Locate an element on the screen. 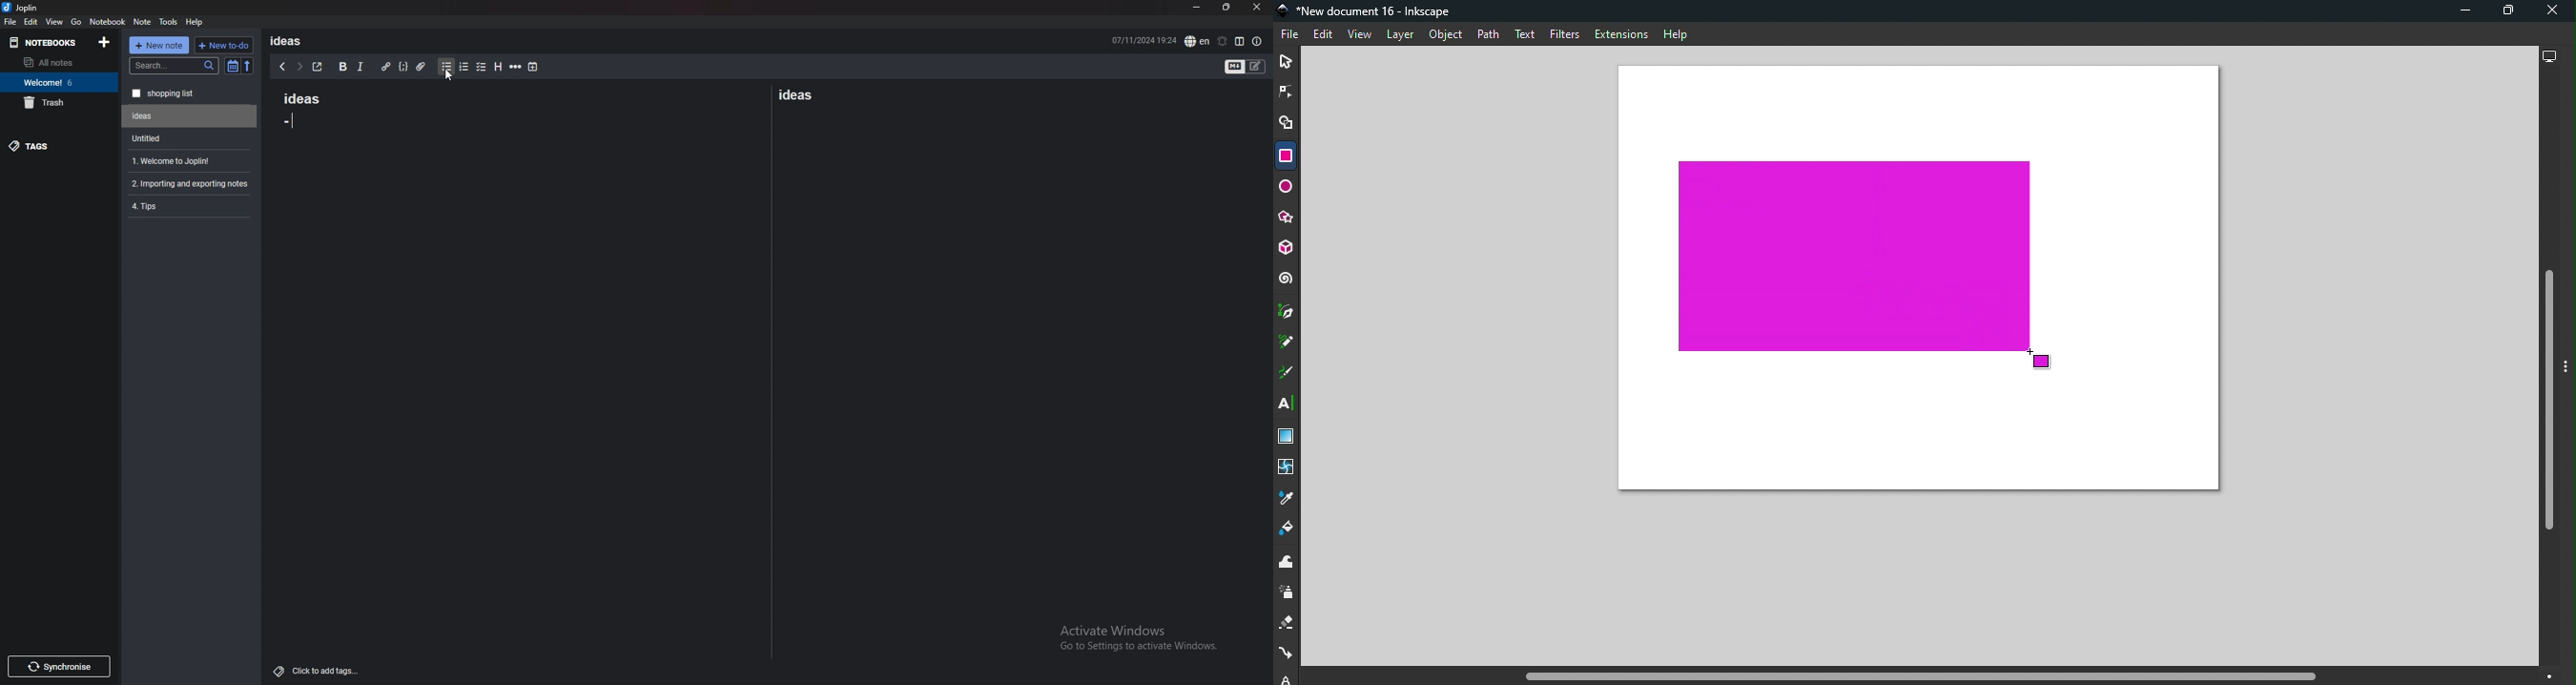  edit is located at coordinates (31, 22).